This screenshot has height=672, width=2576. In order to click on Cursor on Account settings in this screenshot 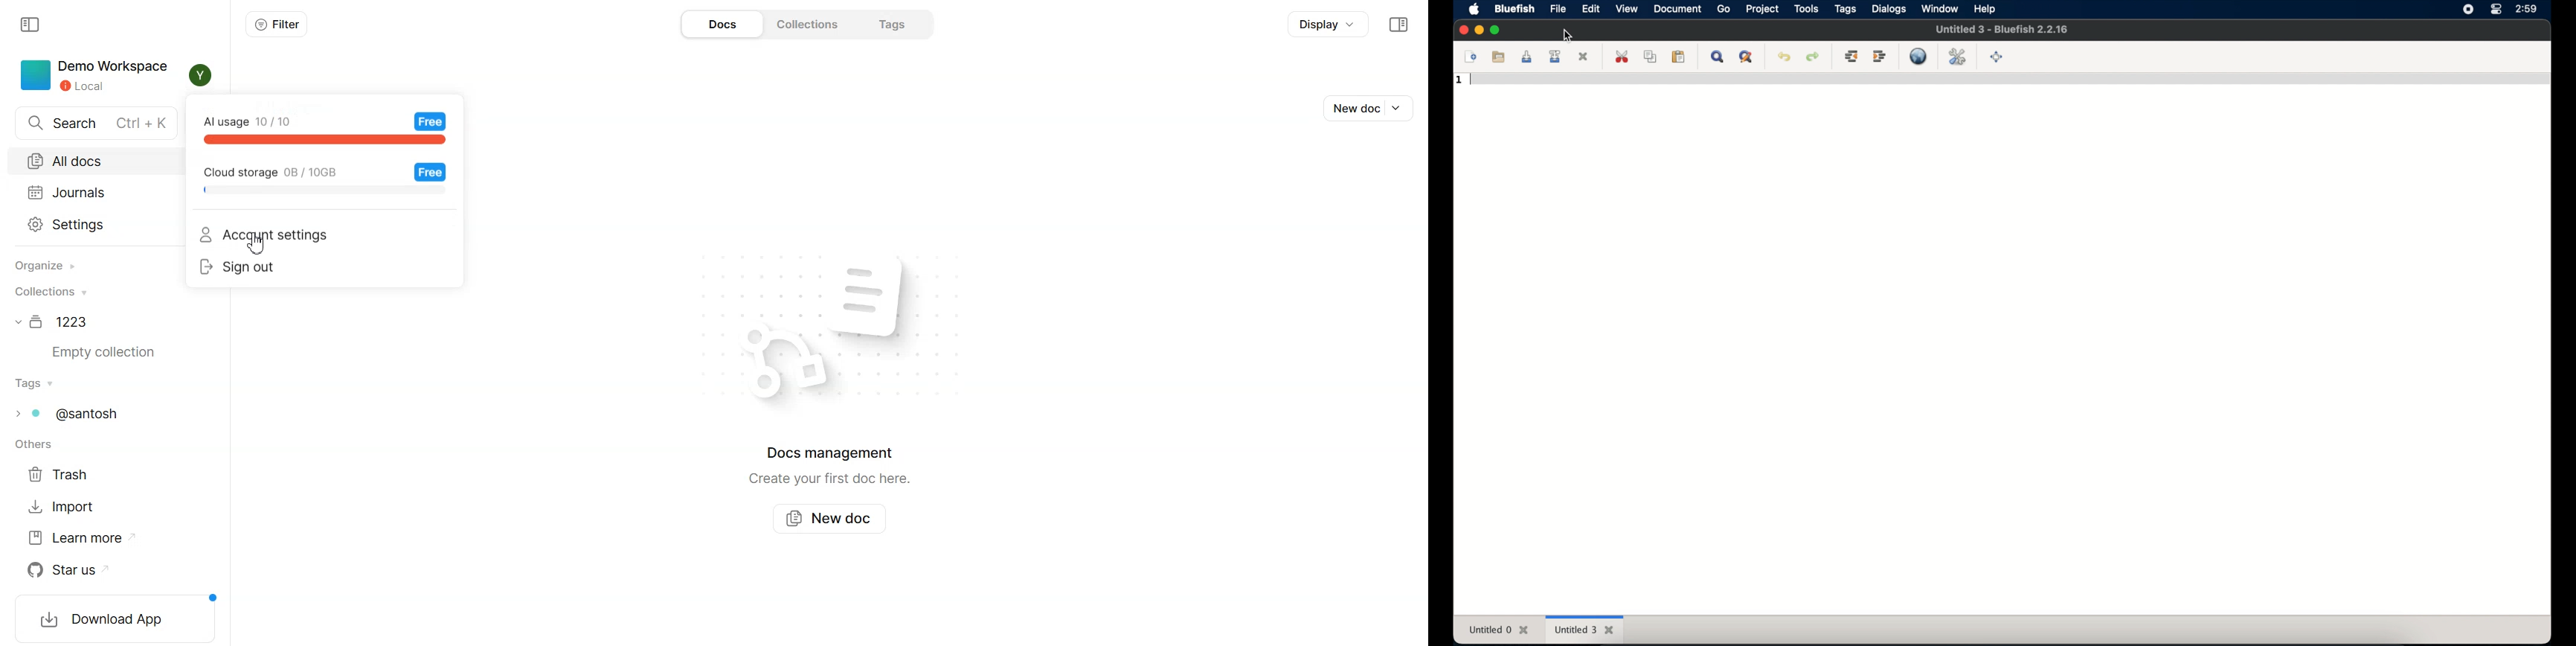, I will do `click(258, 244)`.